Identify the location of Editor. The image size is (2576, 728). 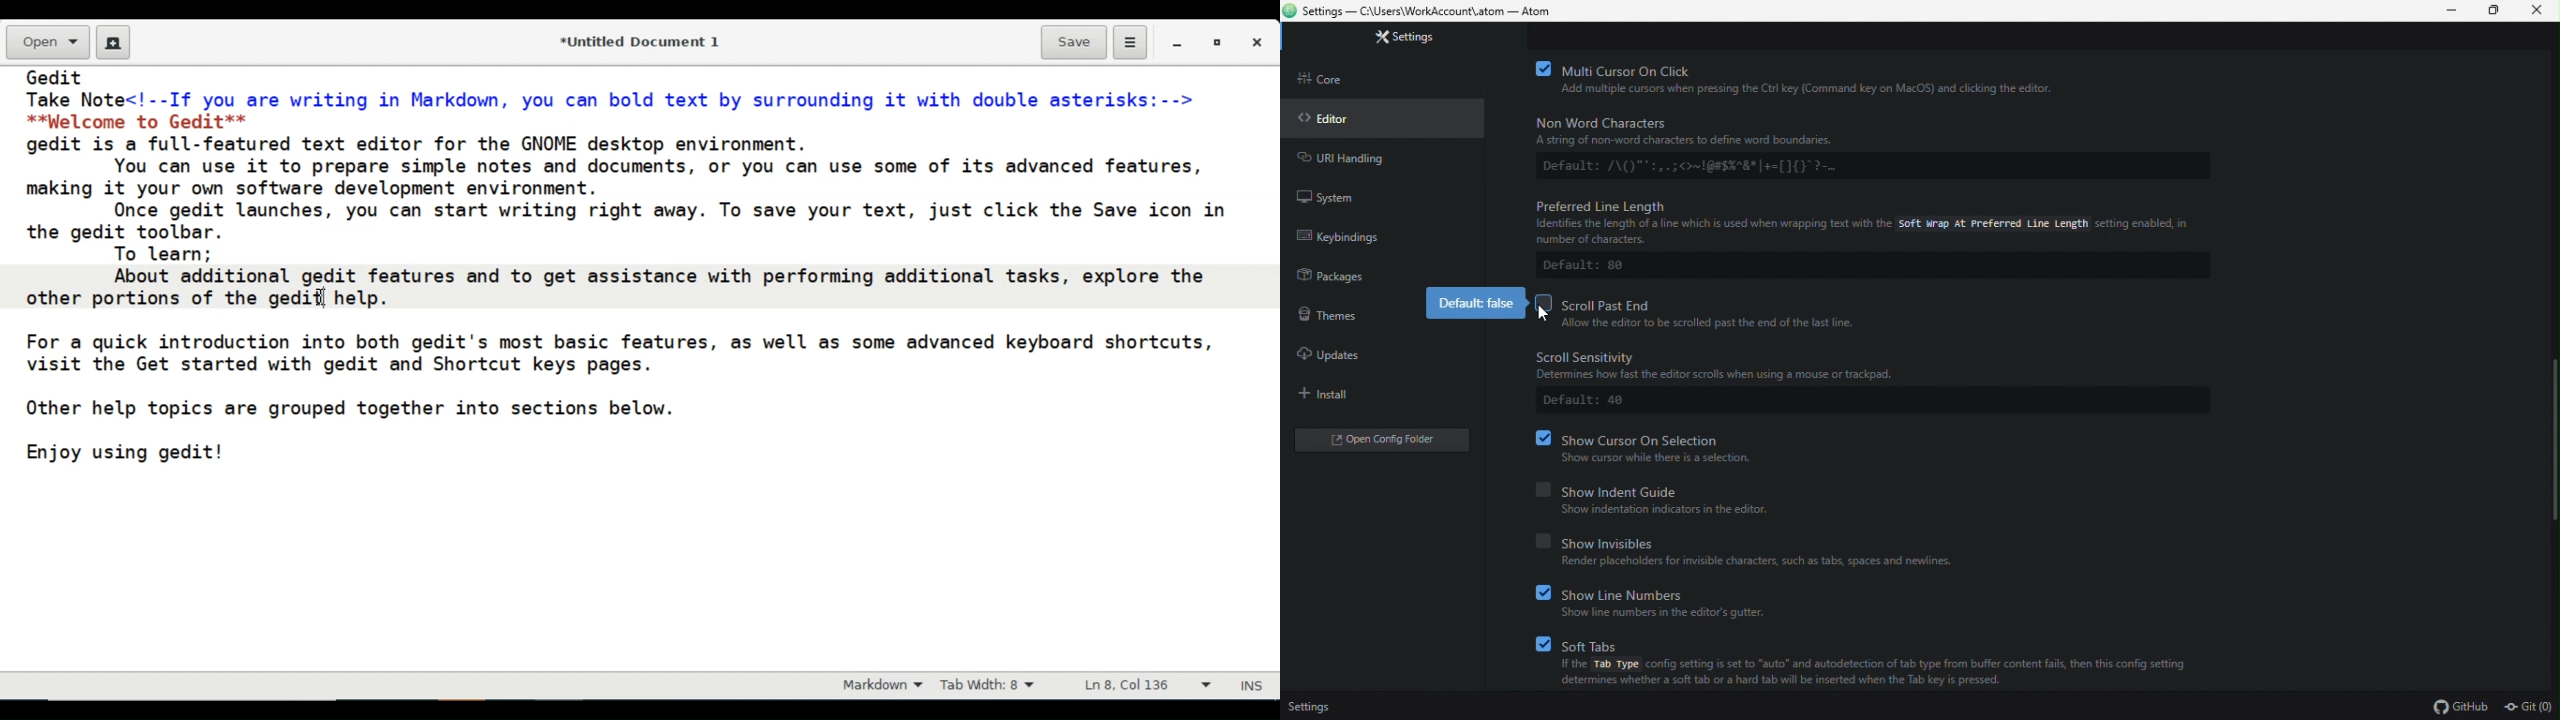
(1330, 119).